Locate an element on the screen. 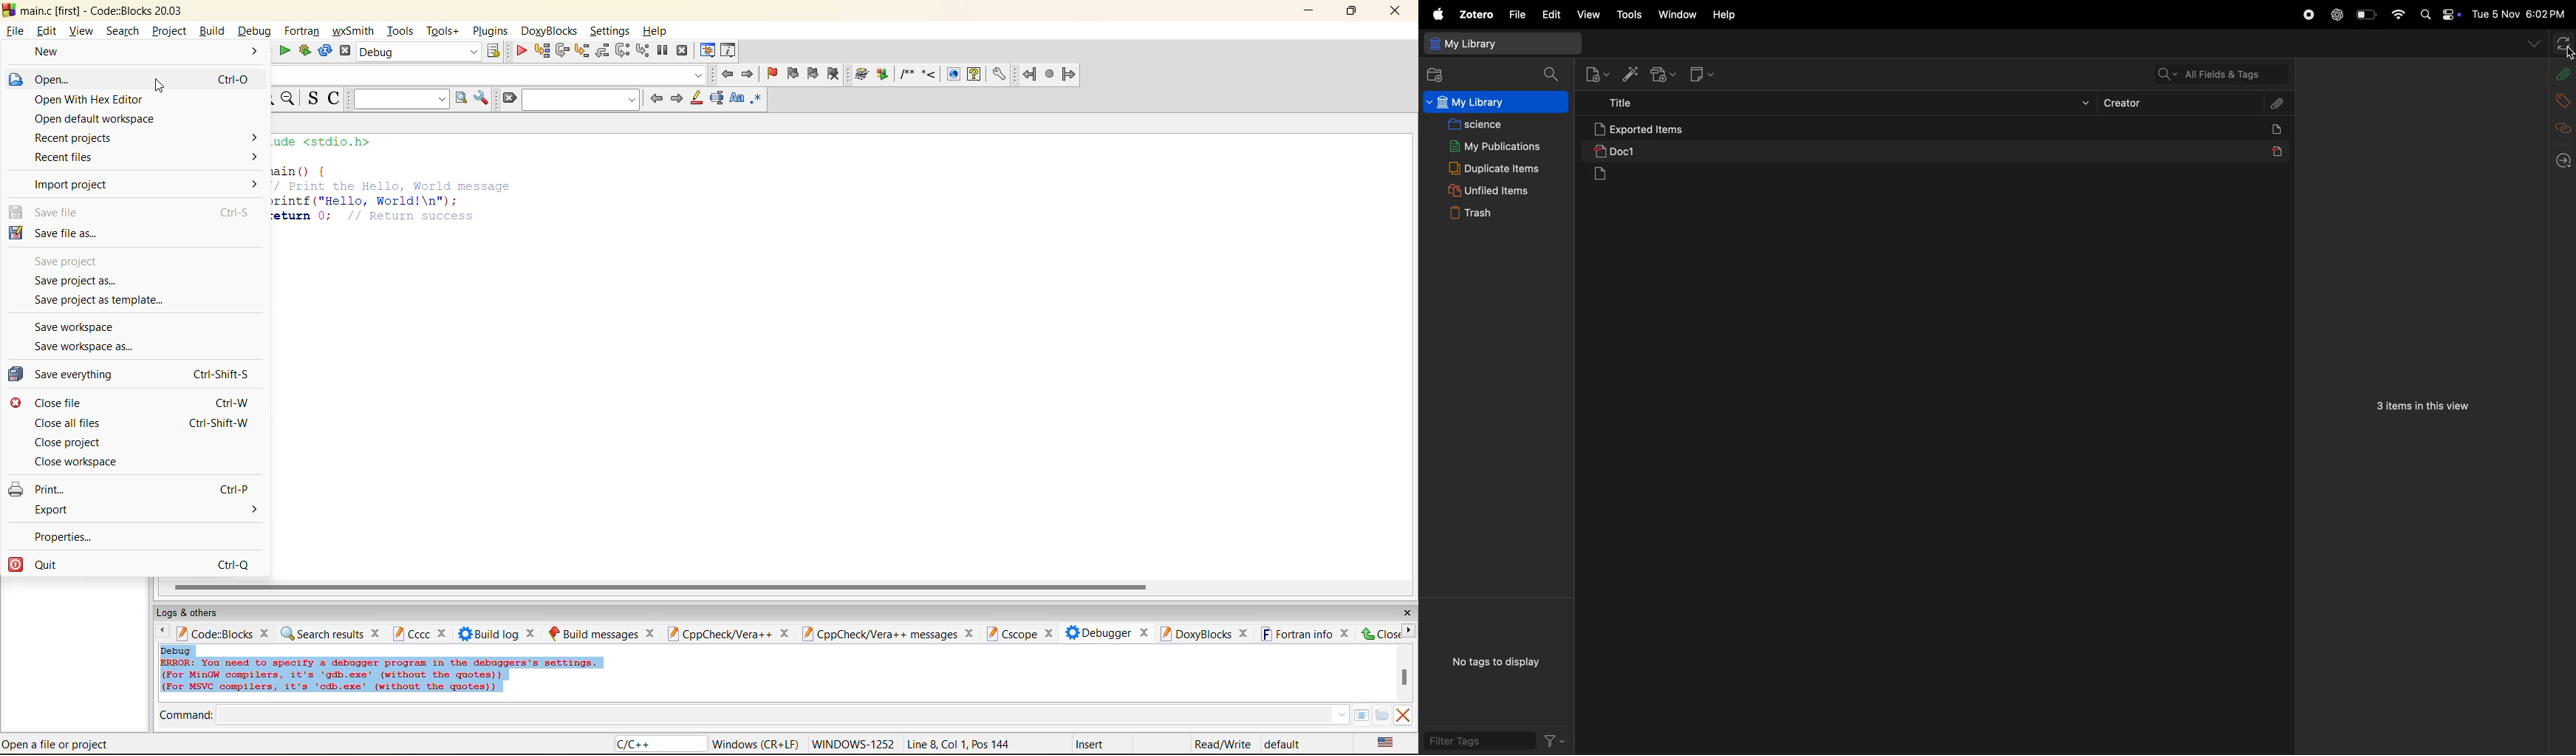 This screenshot has height=756, width=2576. show options window is located at coordinates (482, 98).